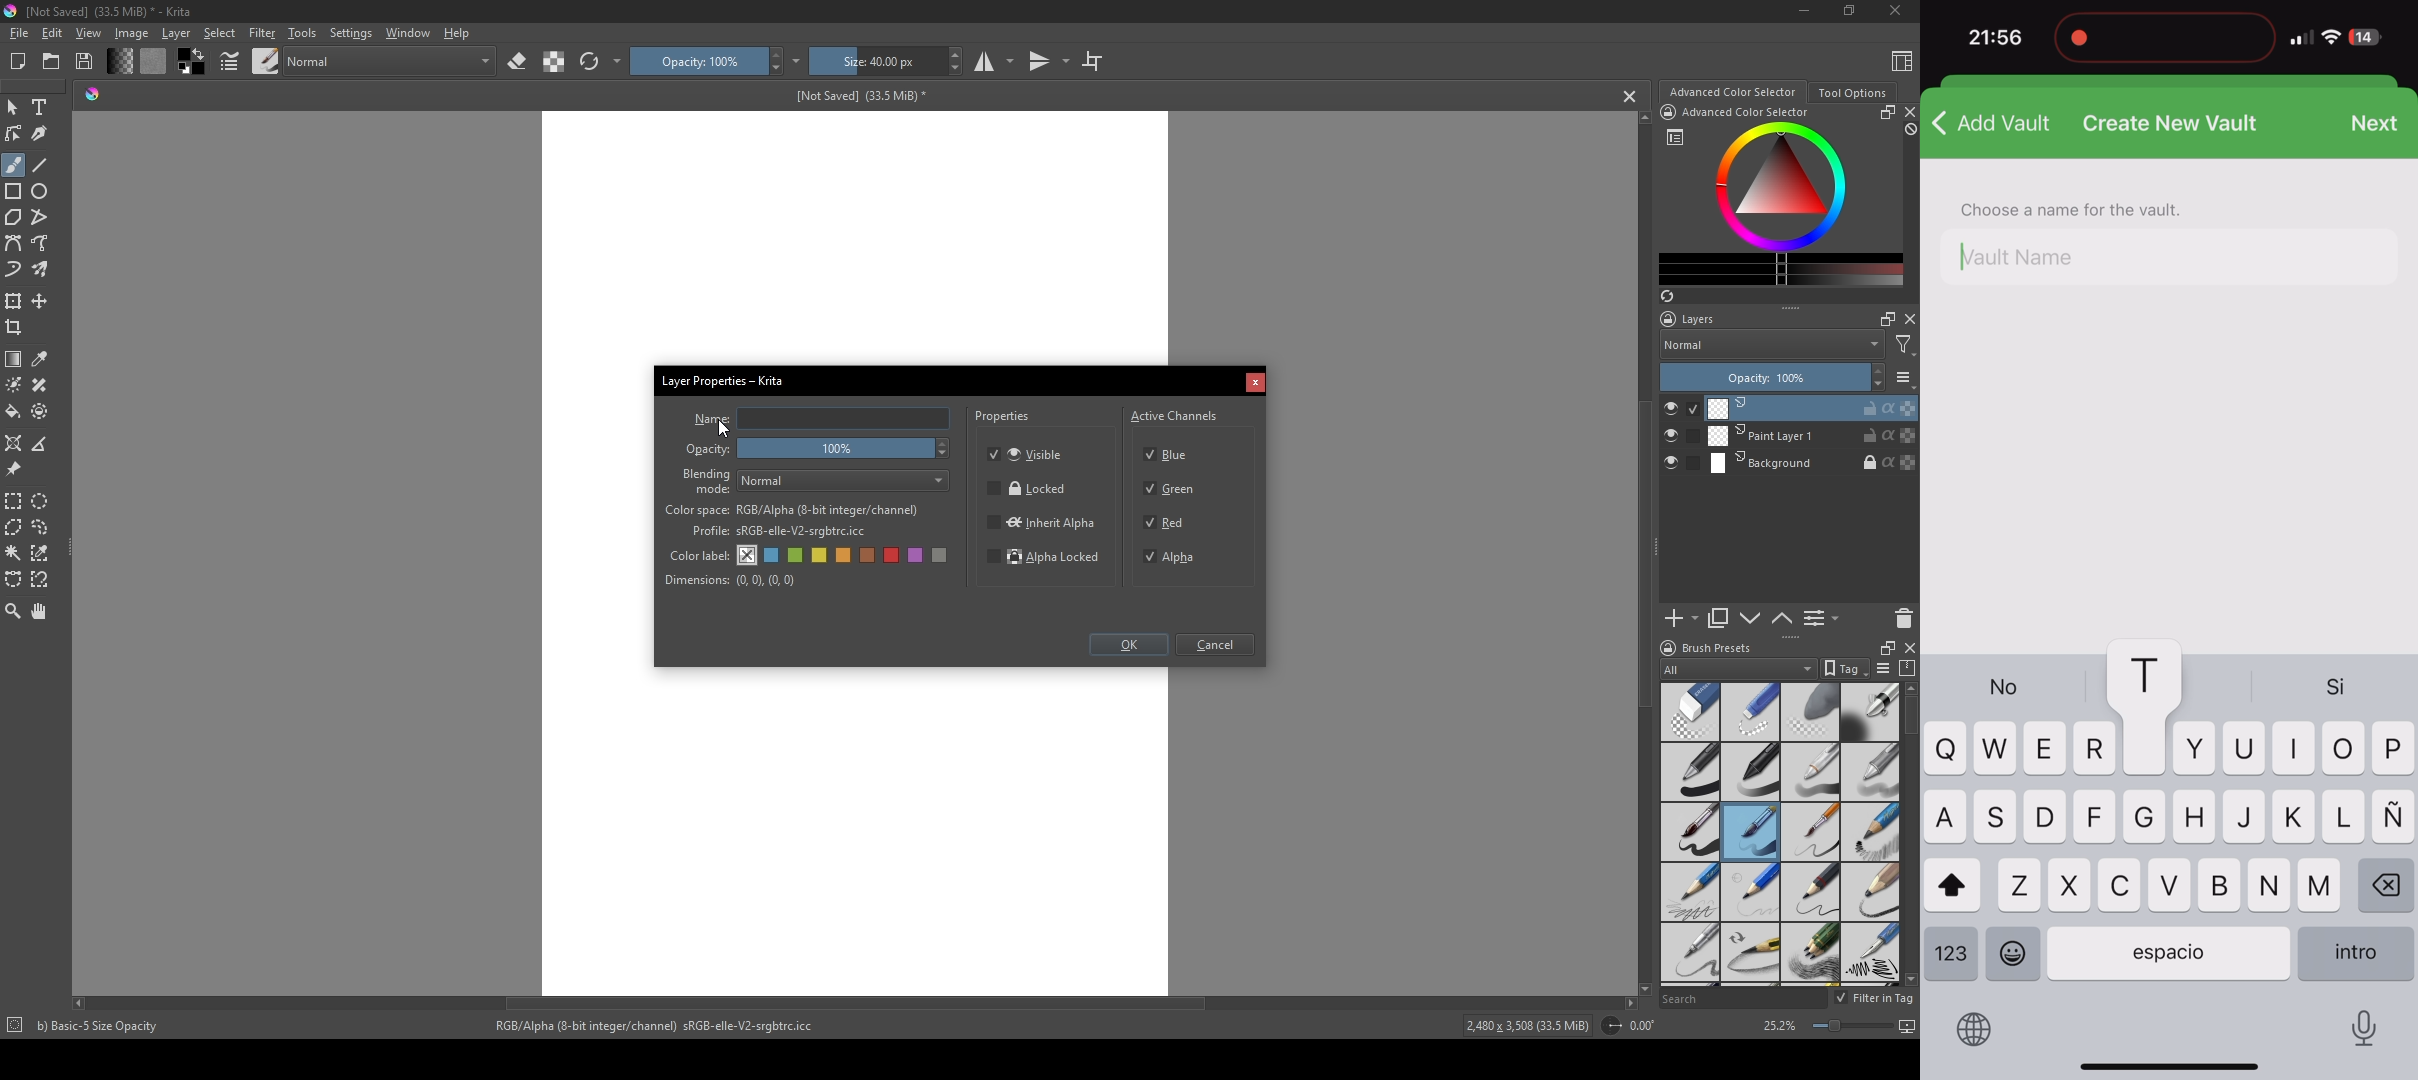 The width and height of the screenshot is (2436, 1092). I want to click on Color space: RGB/Alpha (8-bit integer/ channel):, so click(792, 510).